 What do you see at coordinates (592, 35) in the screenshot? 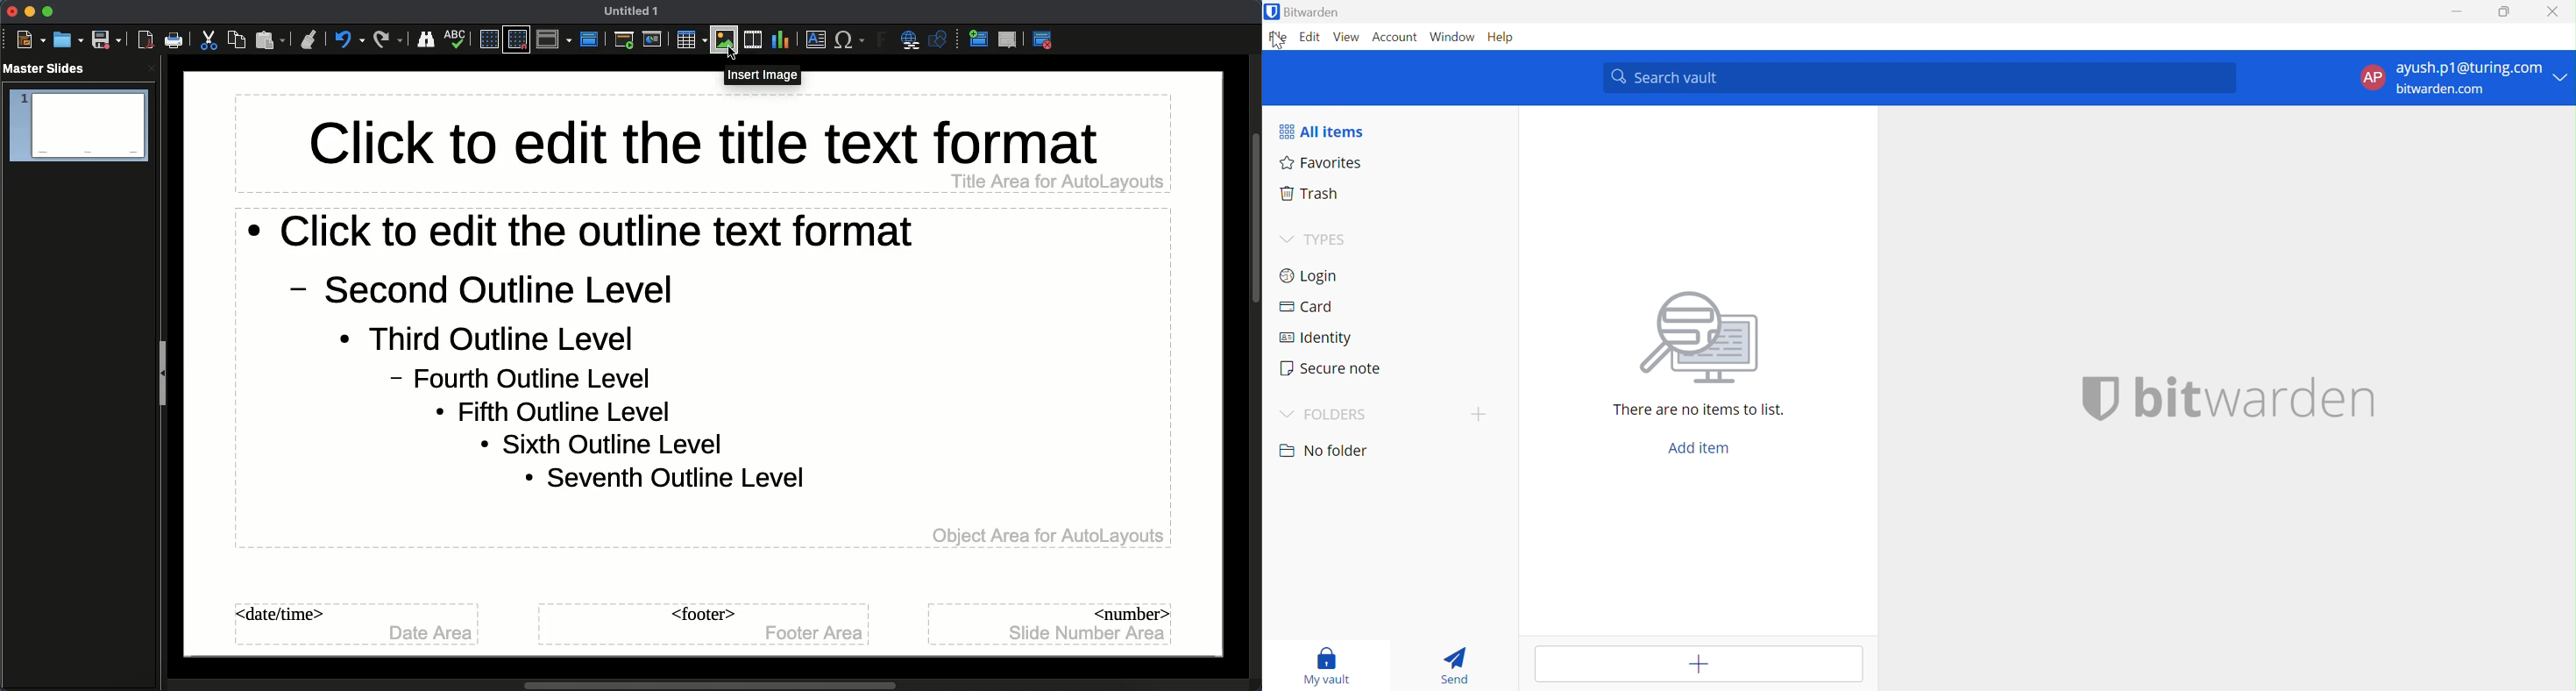
I see `Master slide` at bounding box center [592, 35].